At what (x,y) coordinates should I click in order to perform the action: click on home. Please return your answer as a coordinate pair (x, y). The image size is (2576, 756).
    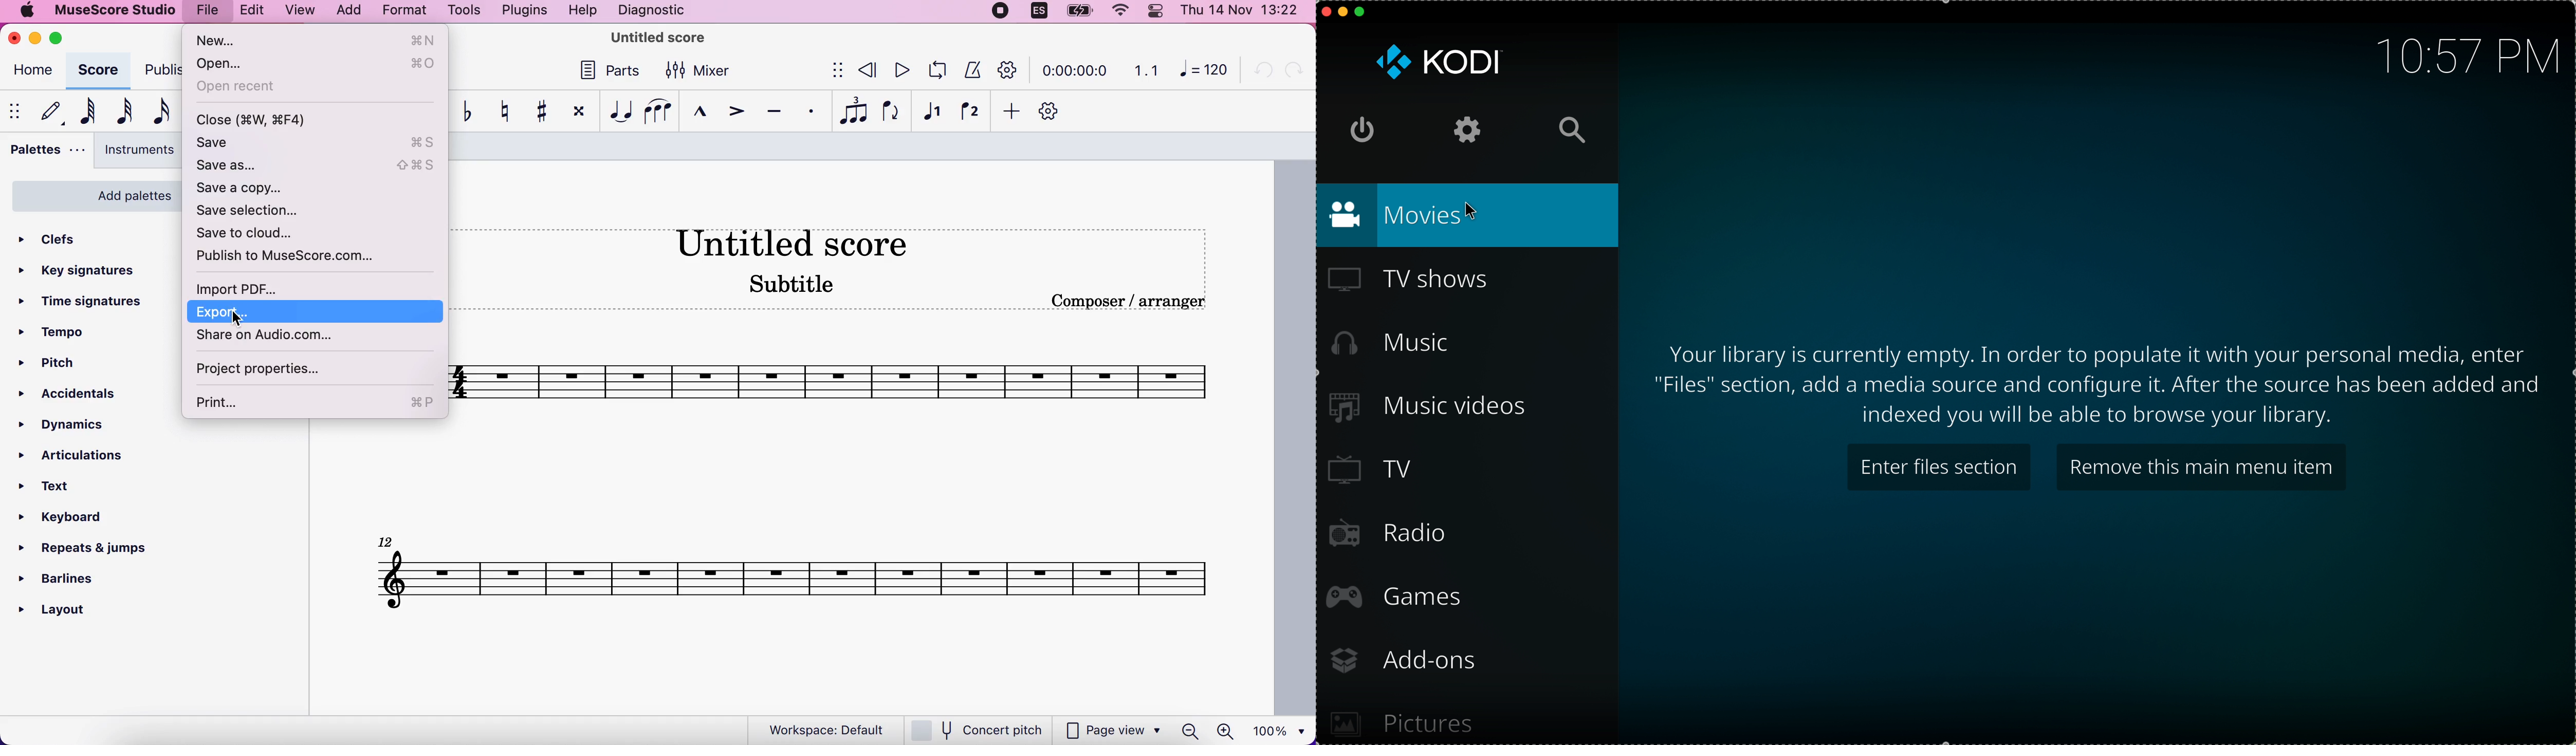
    Looking at the image, I should click on (33, 70).